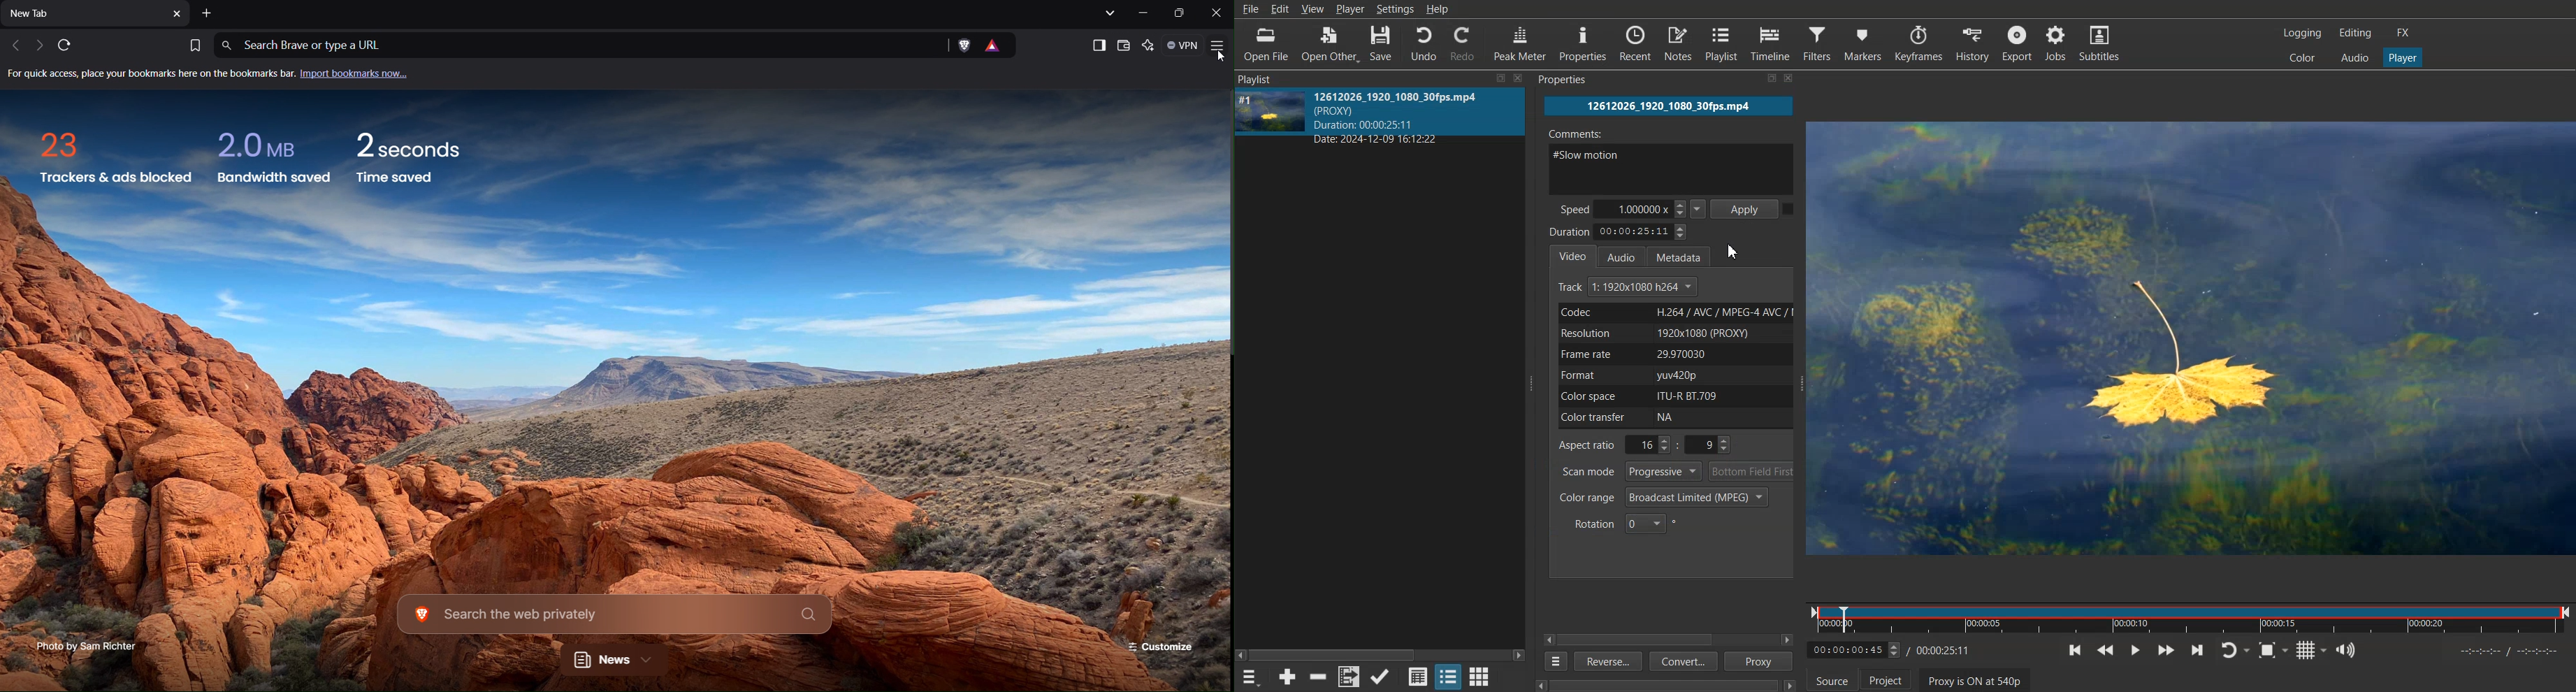 The height and width of the screenshot is (700, 2576). Describe the element at coordinates (1521, 42) in the screenshot. I see `Peak Meter` at that location.